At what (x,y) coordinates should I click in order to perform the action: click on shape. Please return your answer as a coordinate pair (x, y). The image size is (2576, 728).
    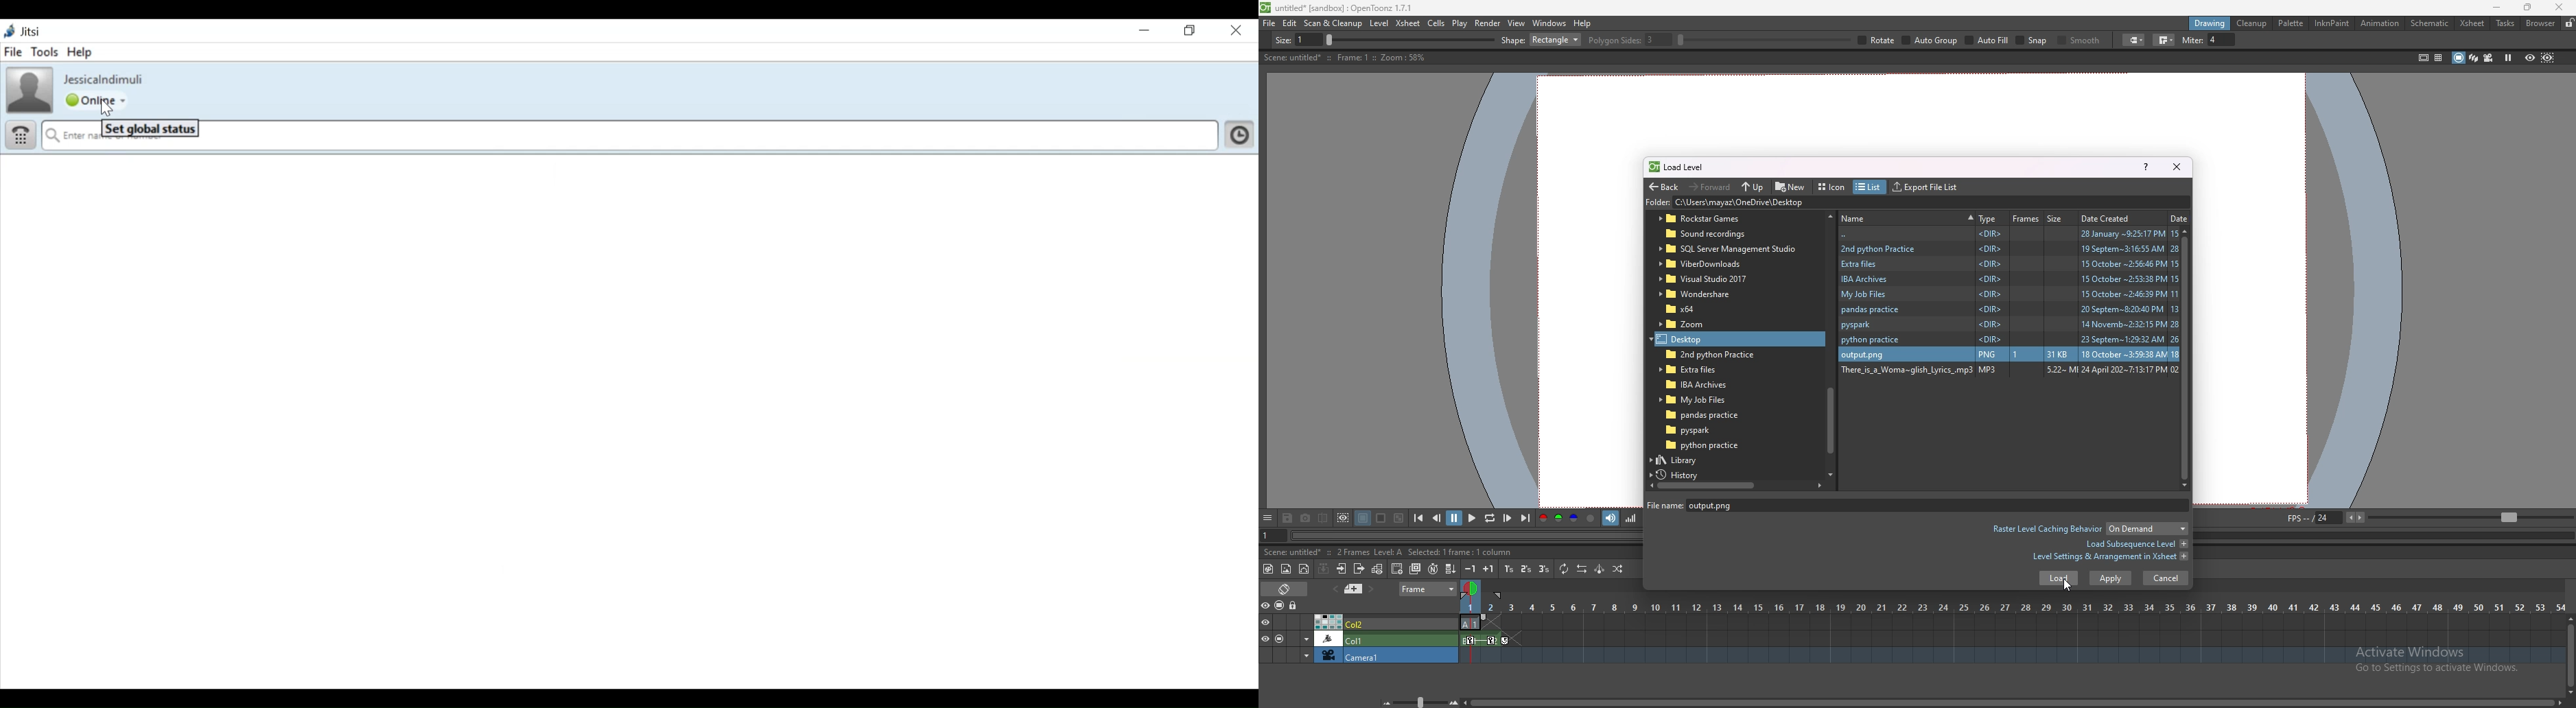
    Looking at the image, I should click on (1817, 40).